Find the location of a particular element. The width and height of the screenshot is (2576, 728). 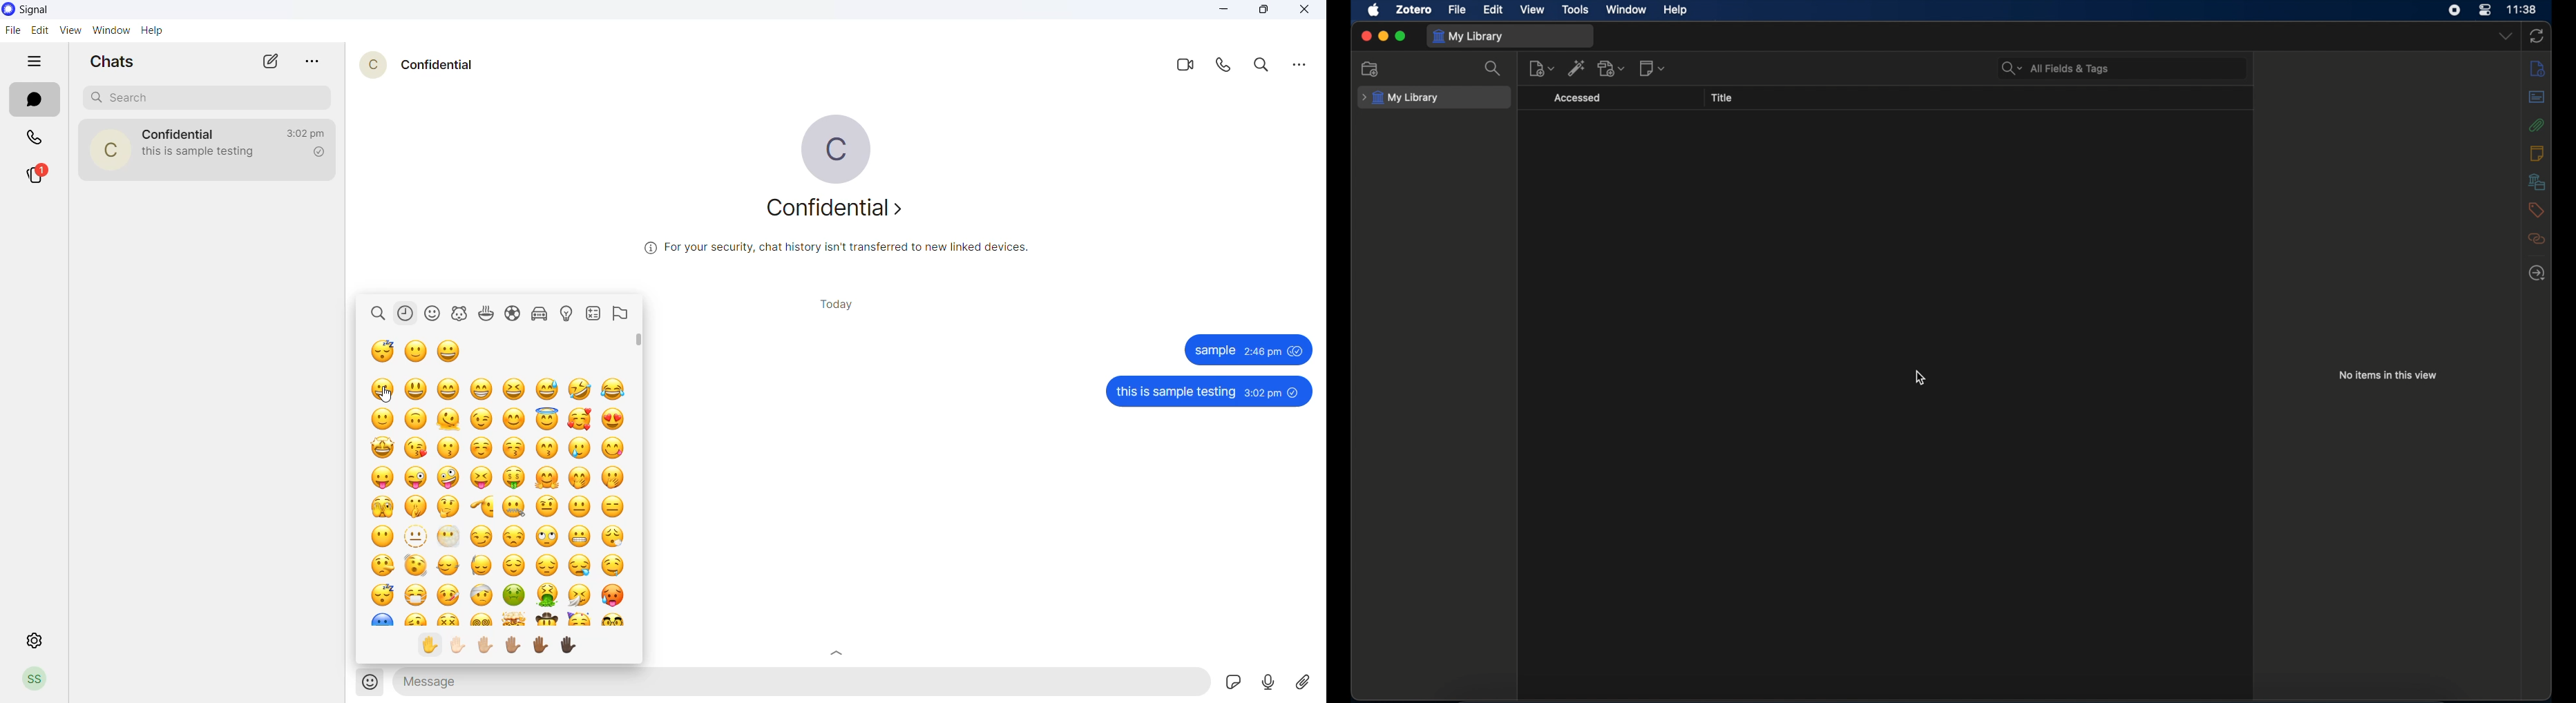

zotero is located at coordinates (1416, 9).